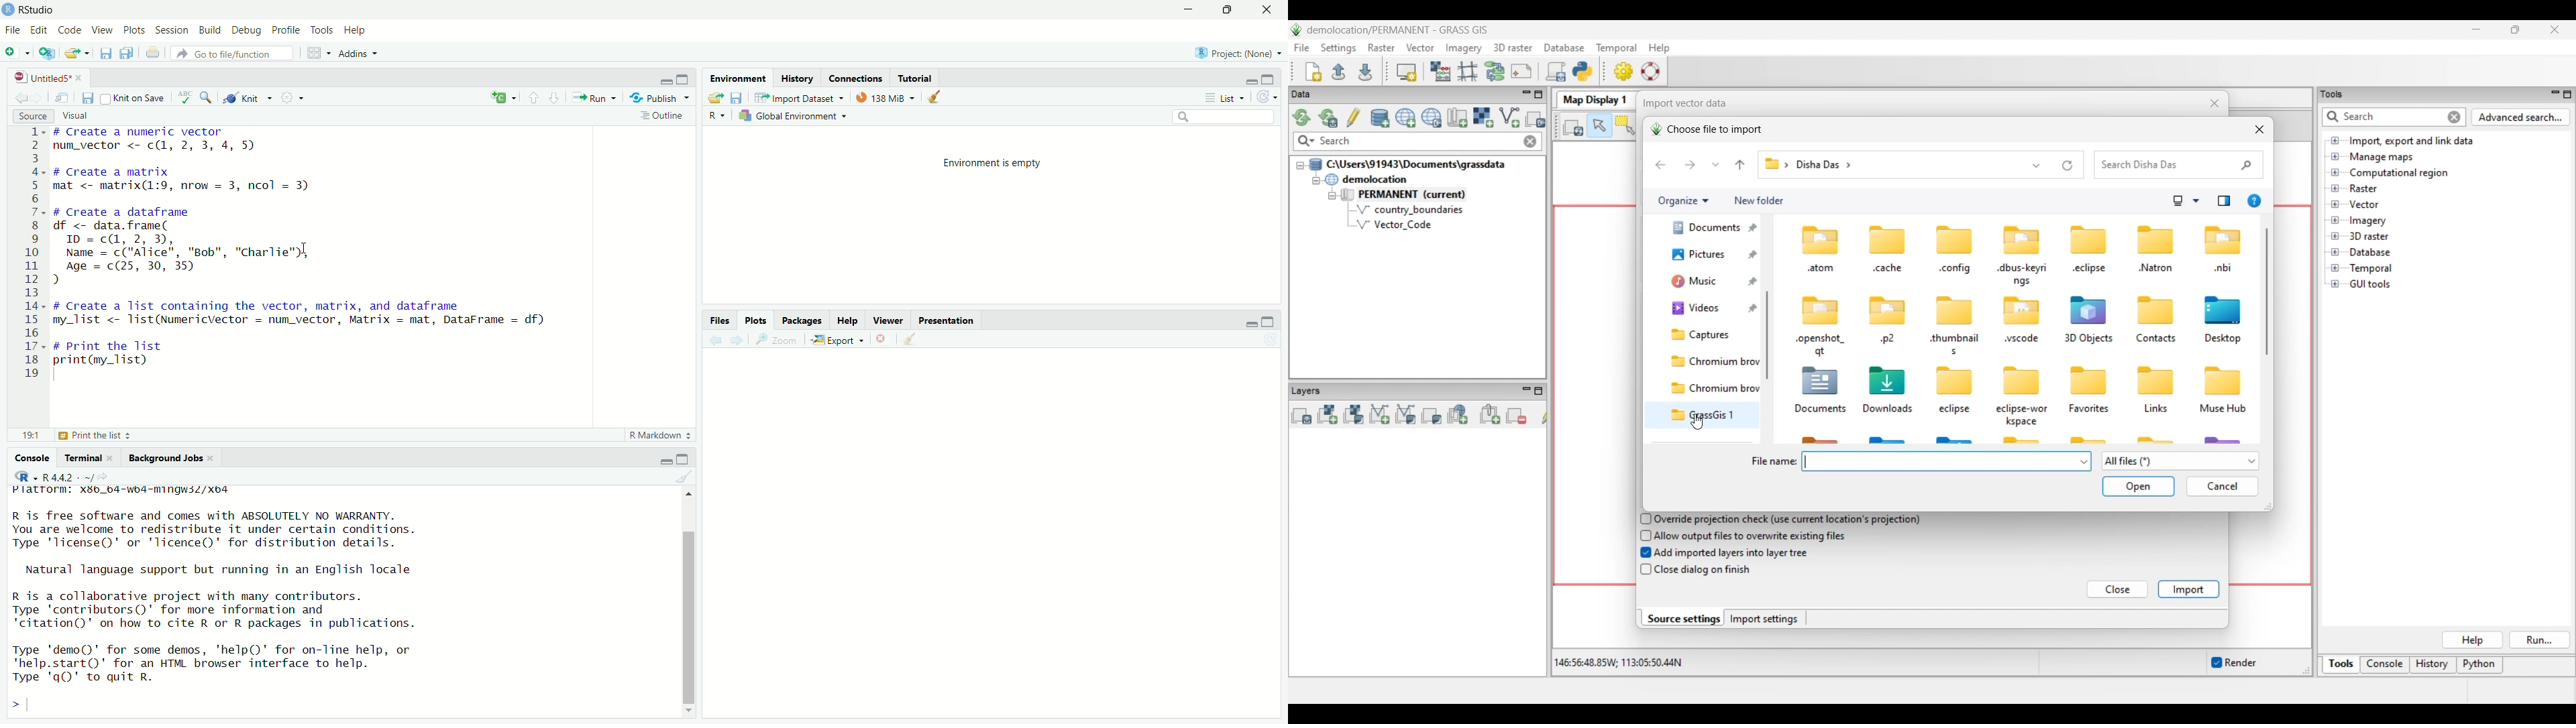 Image resolution: width=2576 pixels, height=728 pixels. I want to click on ) | Untitled5*, so click(47, 78).